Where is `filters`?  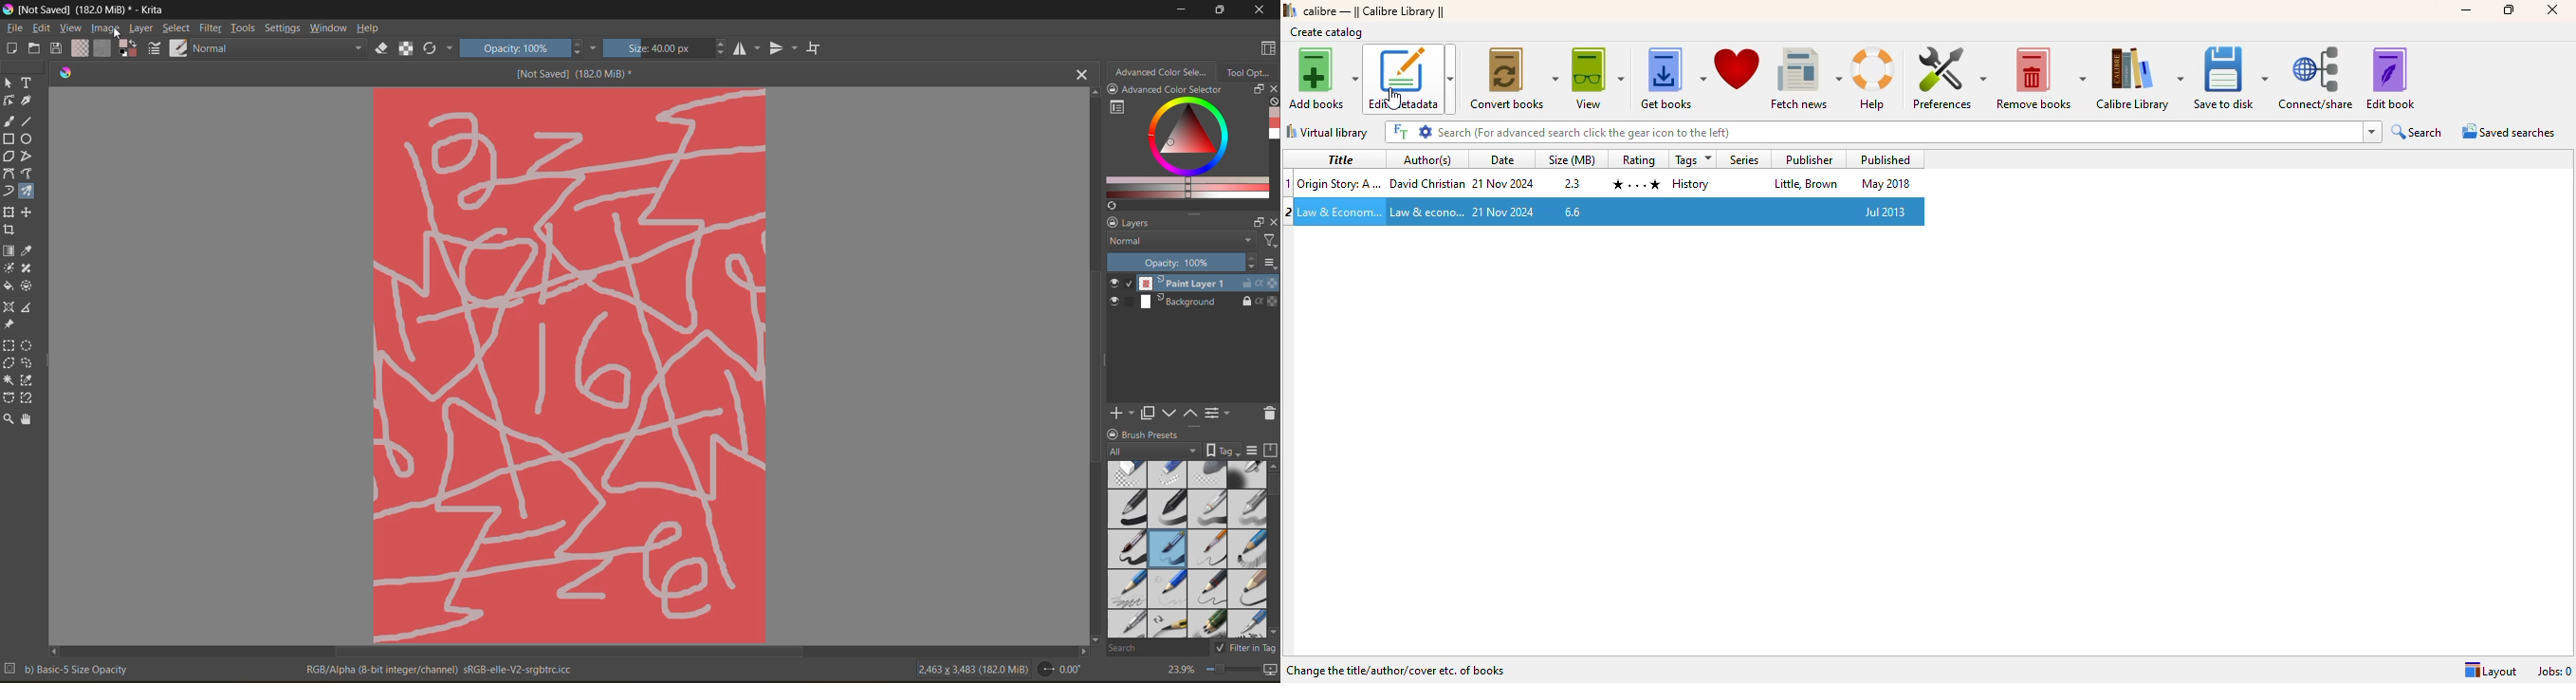
filters is located at coordinates (214, 30).